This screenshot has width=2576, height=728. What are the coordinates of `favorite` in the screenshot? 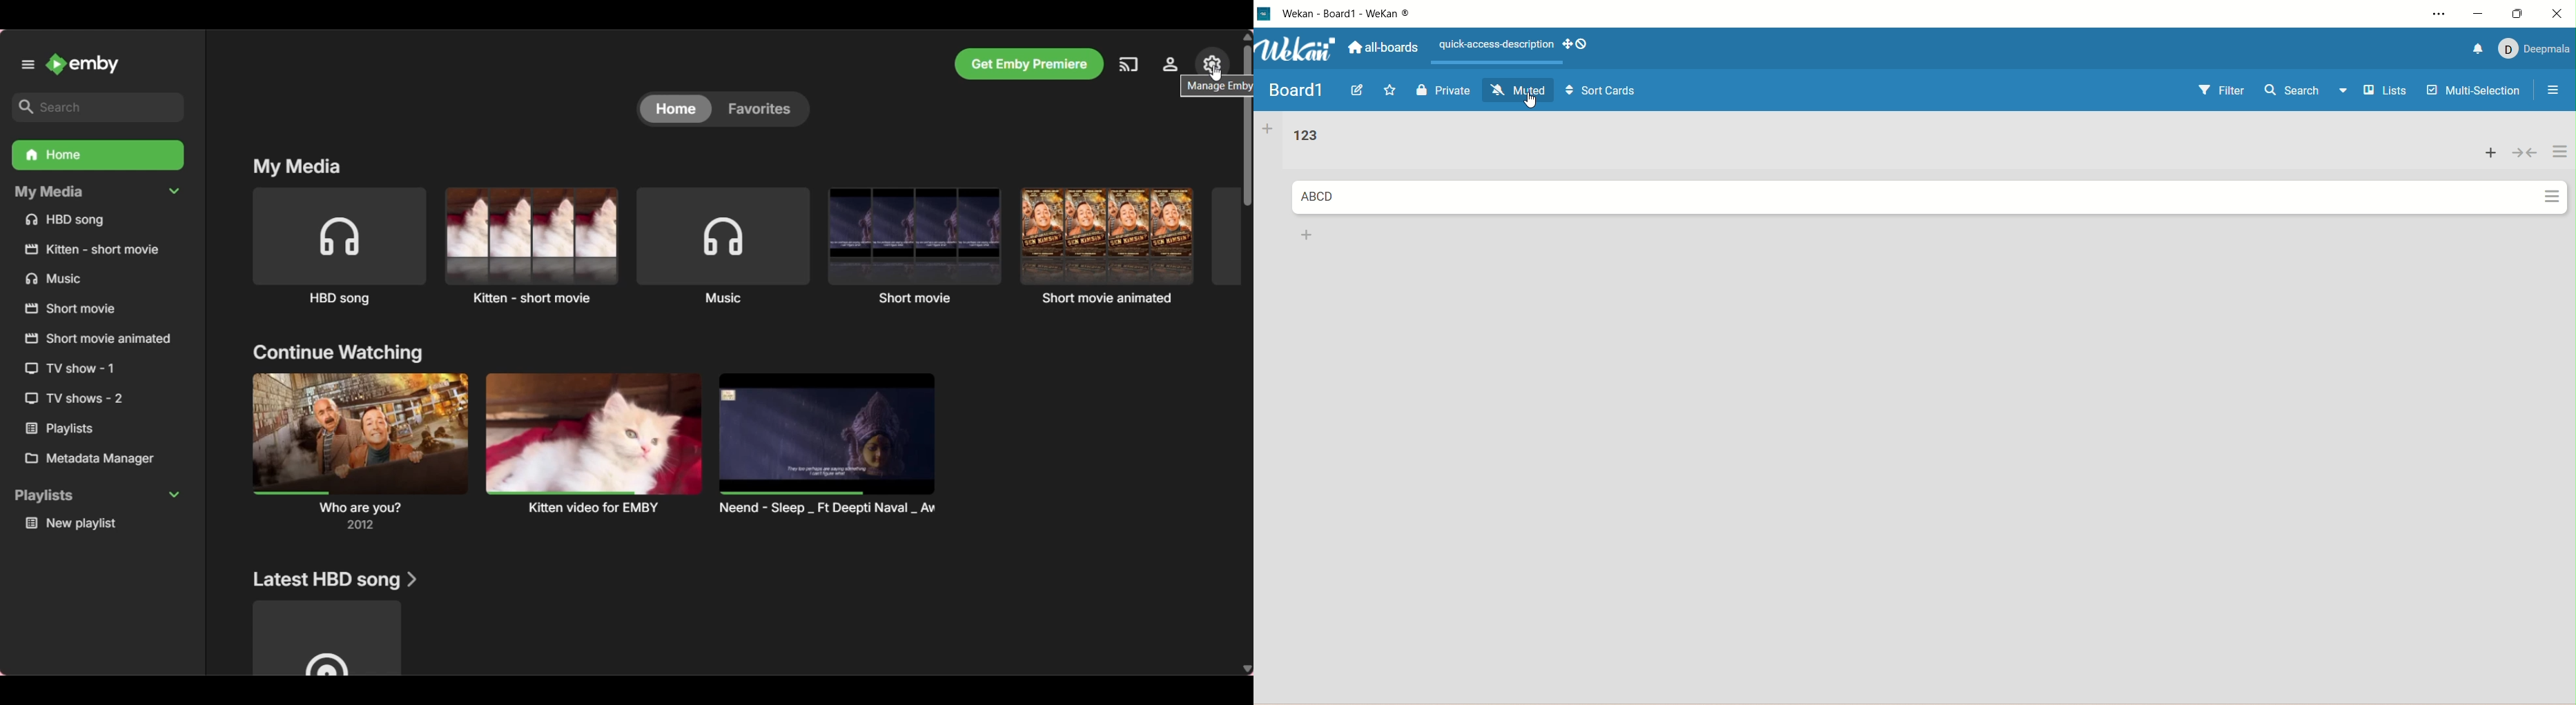 It's located at (1394, 91).